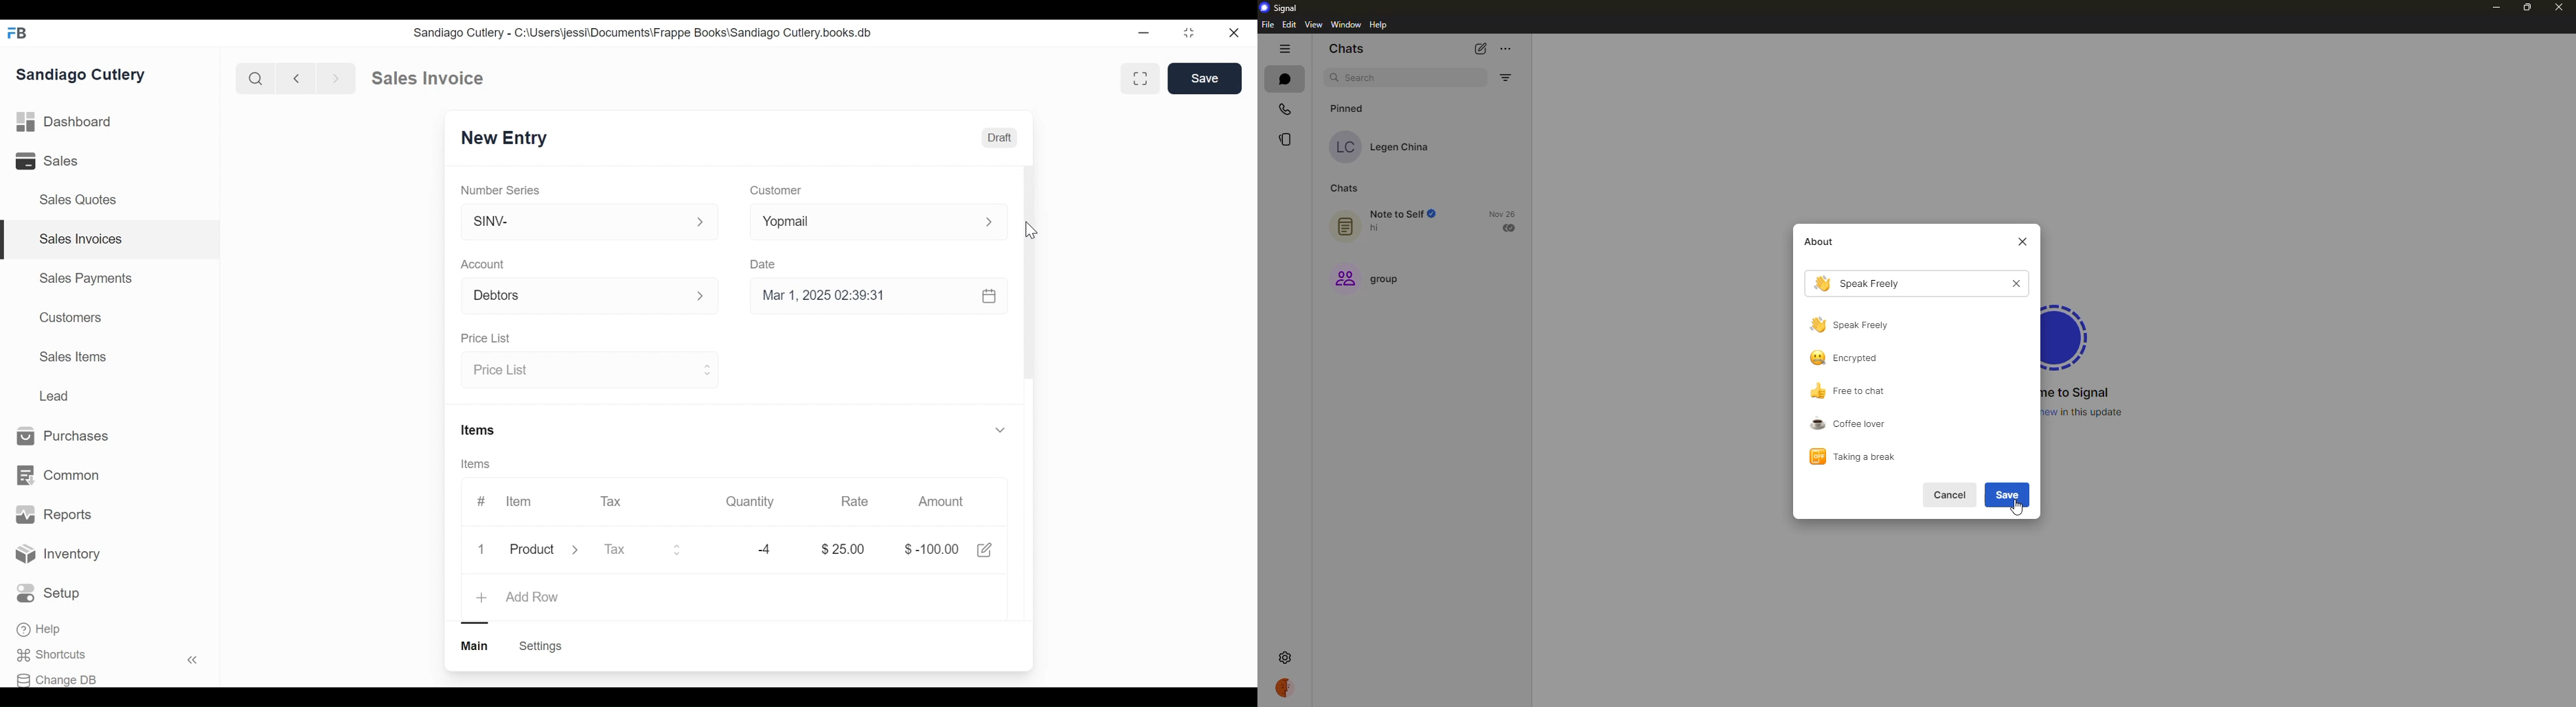 The width and height of the screenshot is (2576, 728). What do you see at coordinates (542, 646) in the screenshot?
I see `Settings` at bounding box center [542, 646].